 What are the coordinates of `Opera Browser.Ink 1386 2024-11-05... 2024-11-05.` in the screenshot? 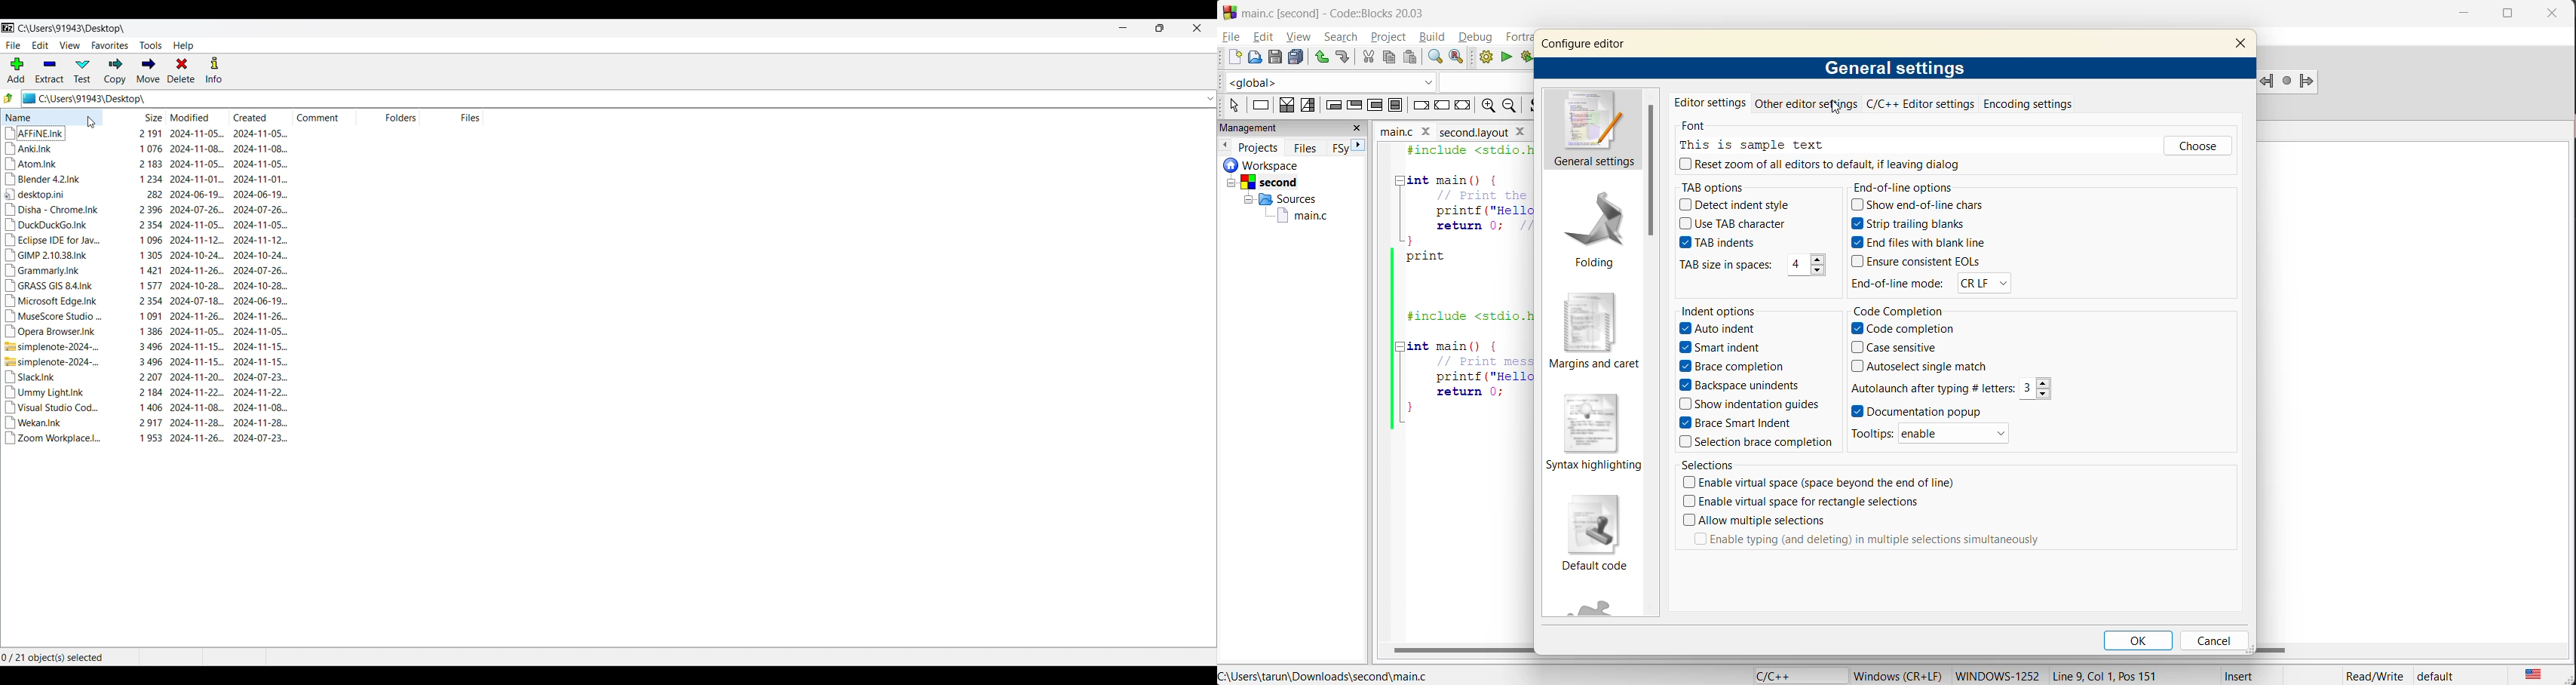 It's located at (147, 333).